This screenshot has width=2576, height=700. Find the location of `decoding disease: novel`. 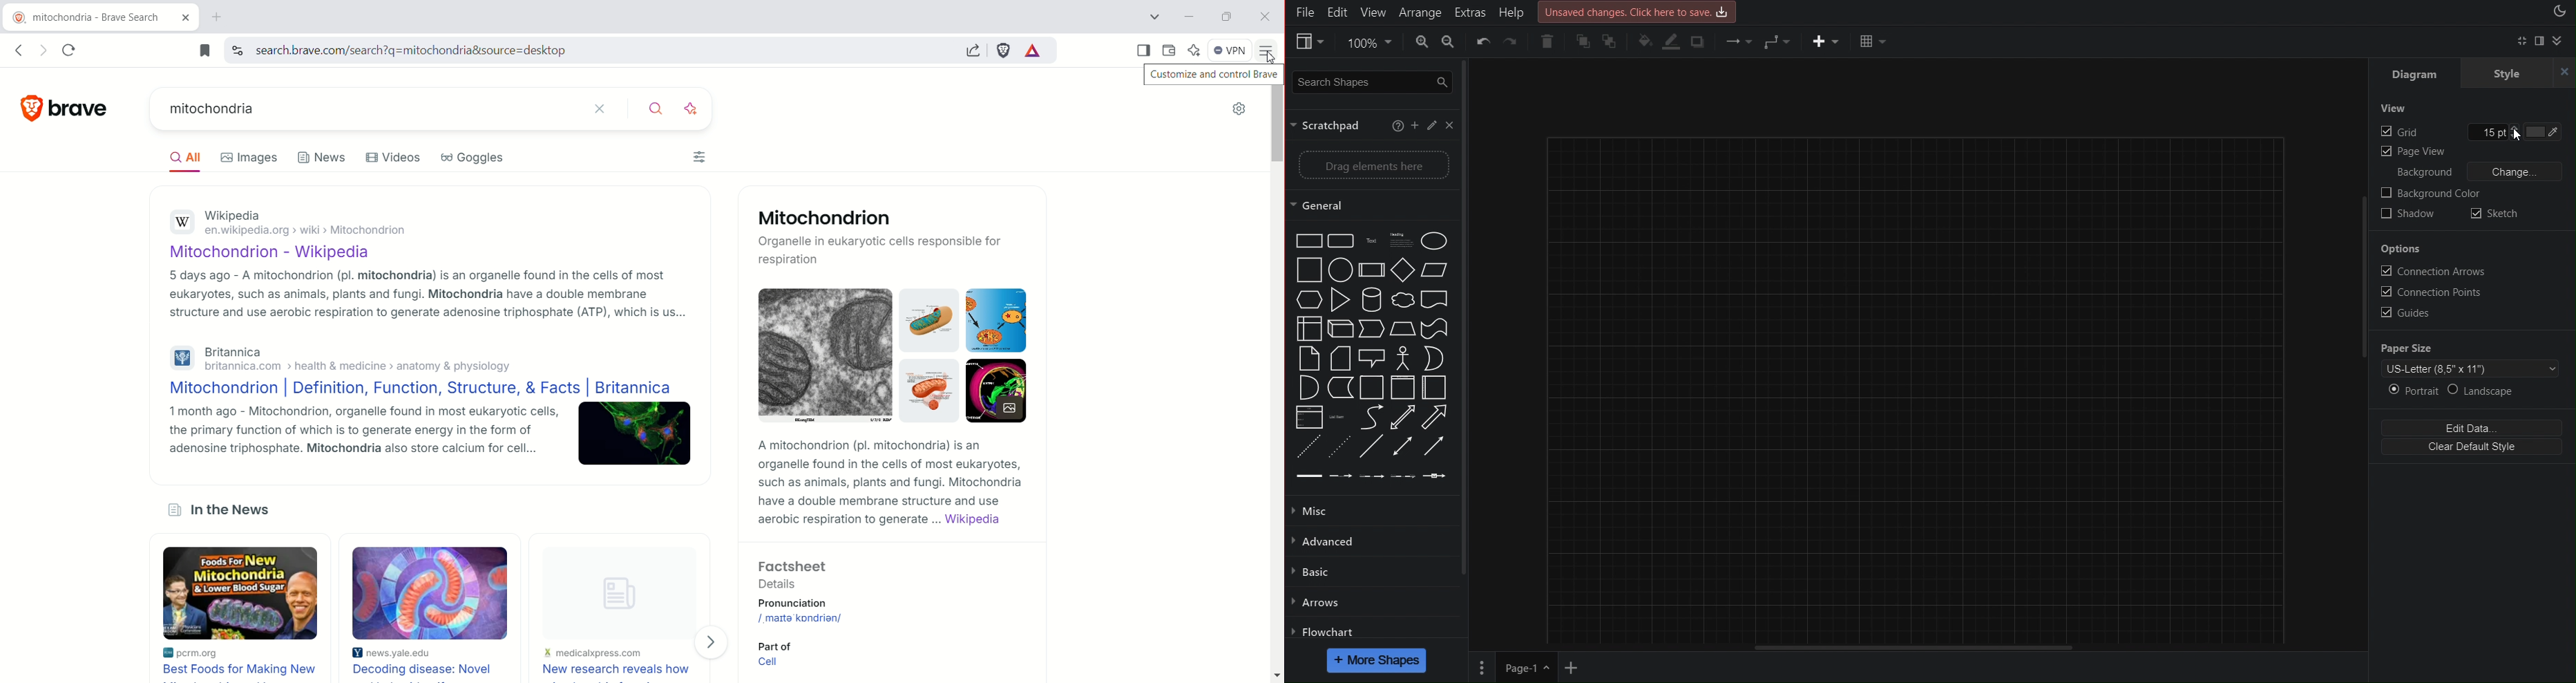

decoding disease: novel is located at coordinates (432, 614).